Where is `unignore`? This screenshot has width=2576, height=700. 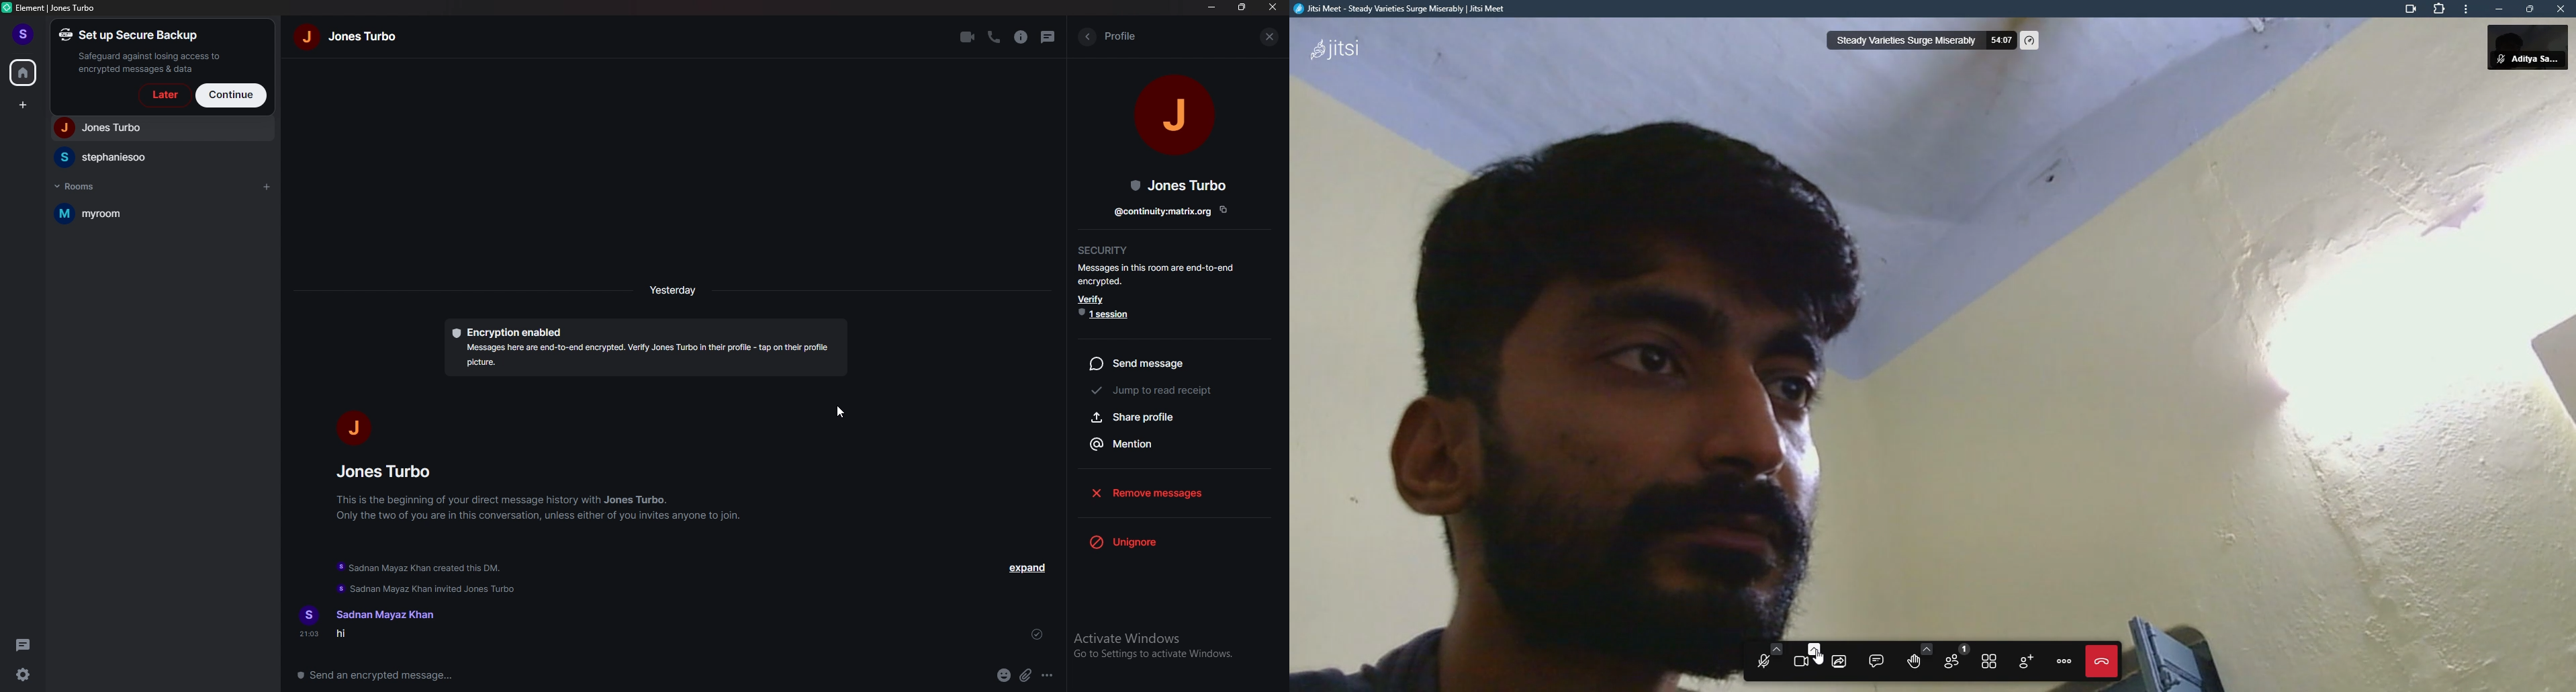
unignore is located at coordinates (1171, 540).